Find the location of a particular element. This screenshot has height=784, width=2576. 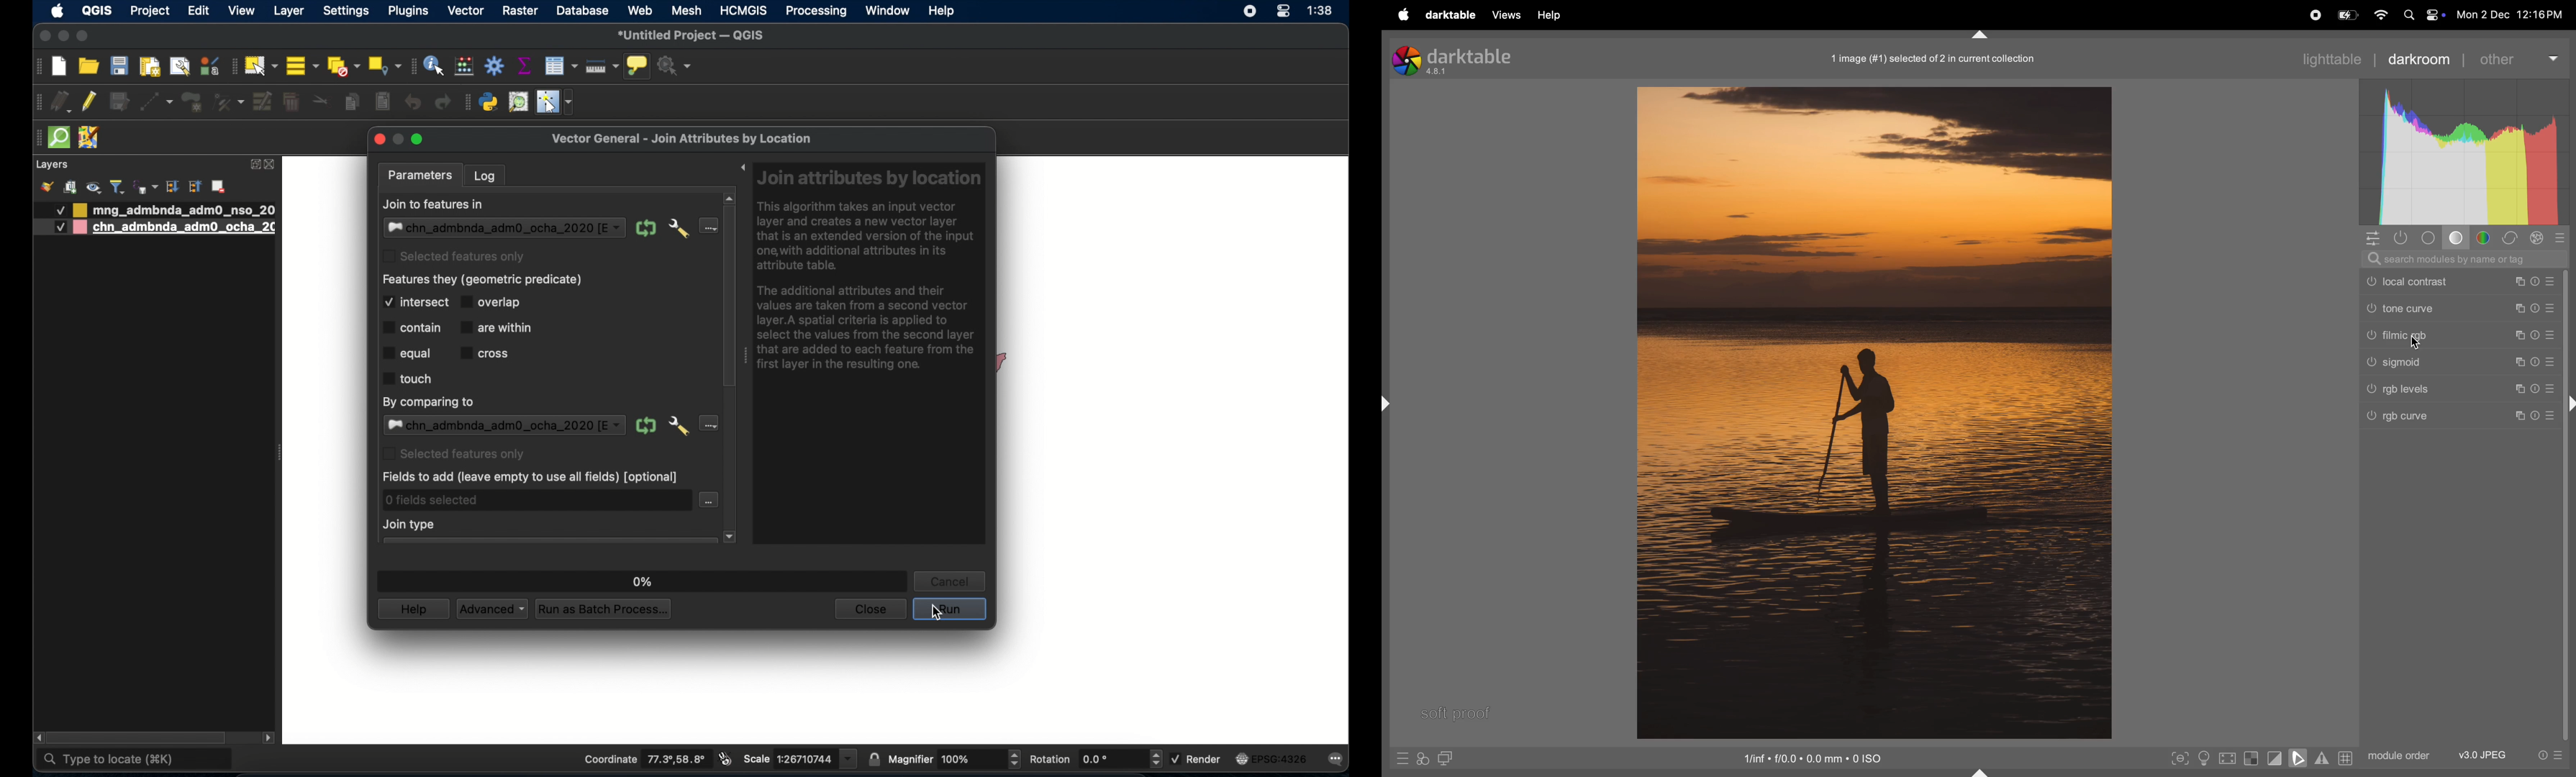

toggle high quality processing is located at coordinates (2229, 759).